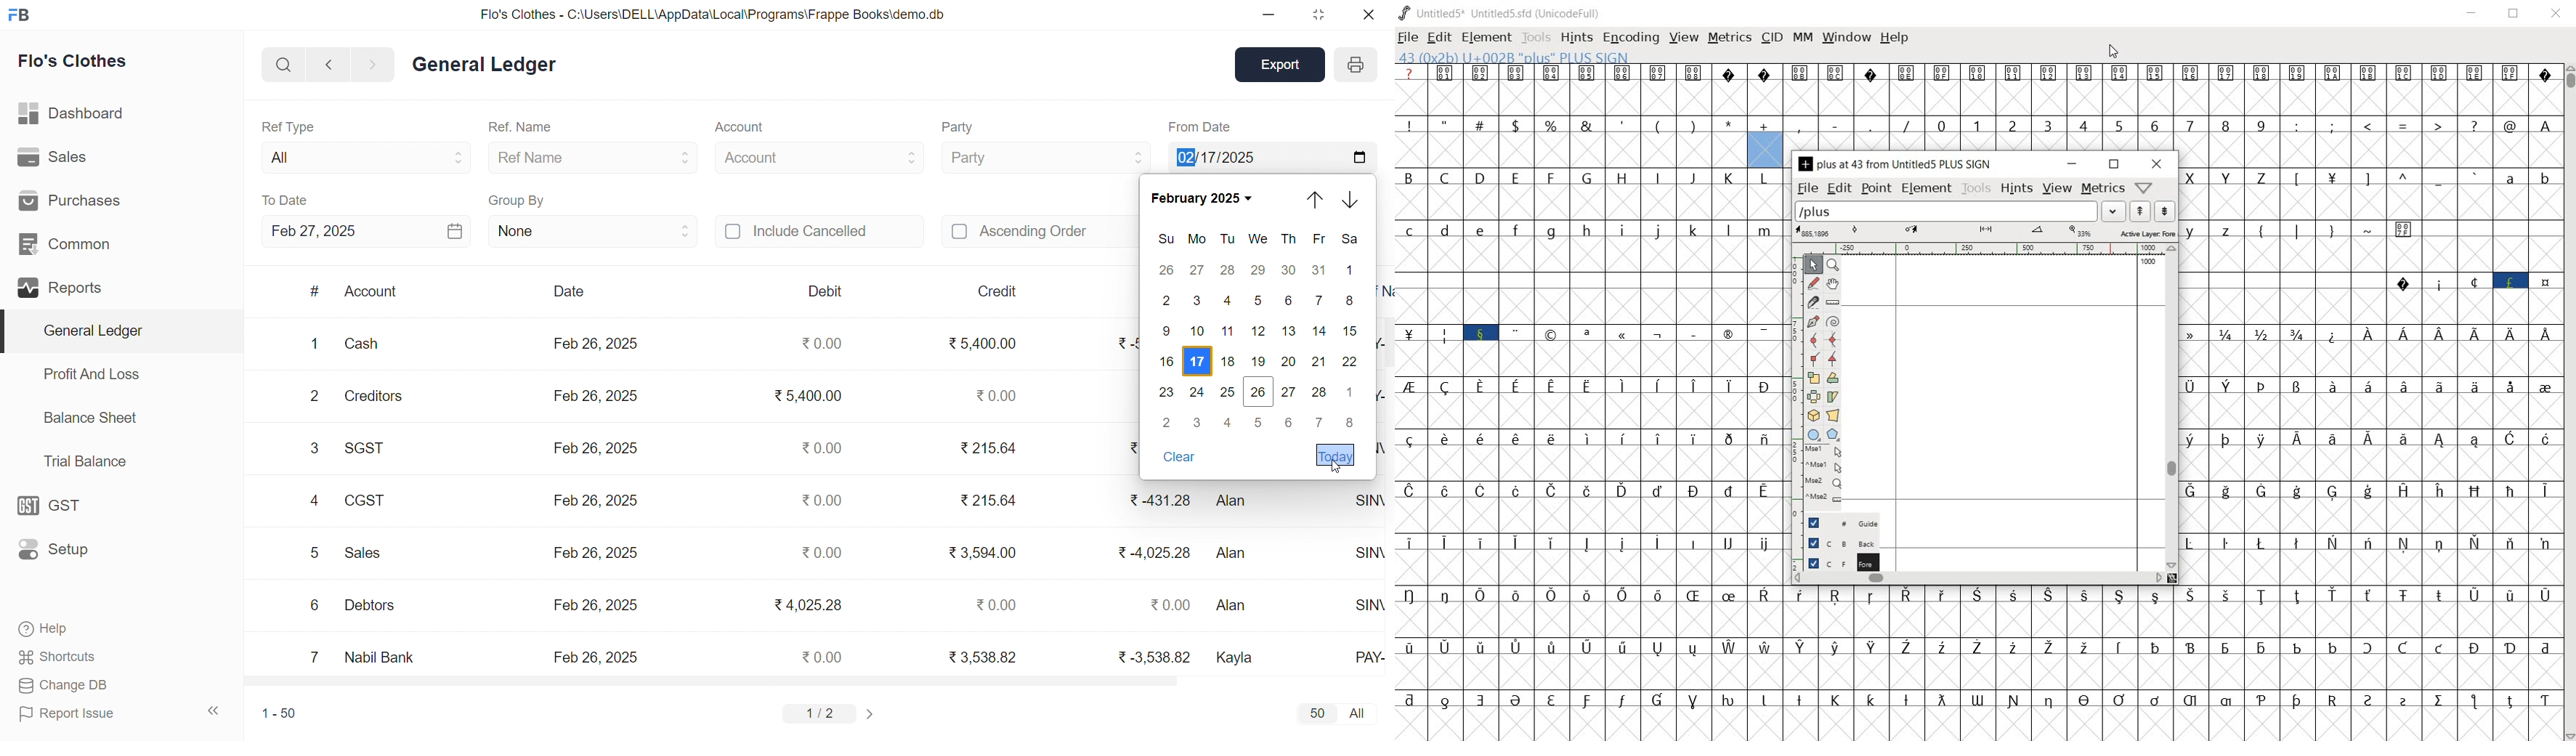 The width and height of the screenshot is (2576, 756). What do you see at coordinates (1367, 15) in the screenshot?
I see `CLOSE` at bounding box center [1367, 15].